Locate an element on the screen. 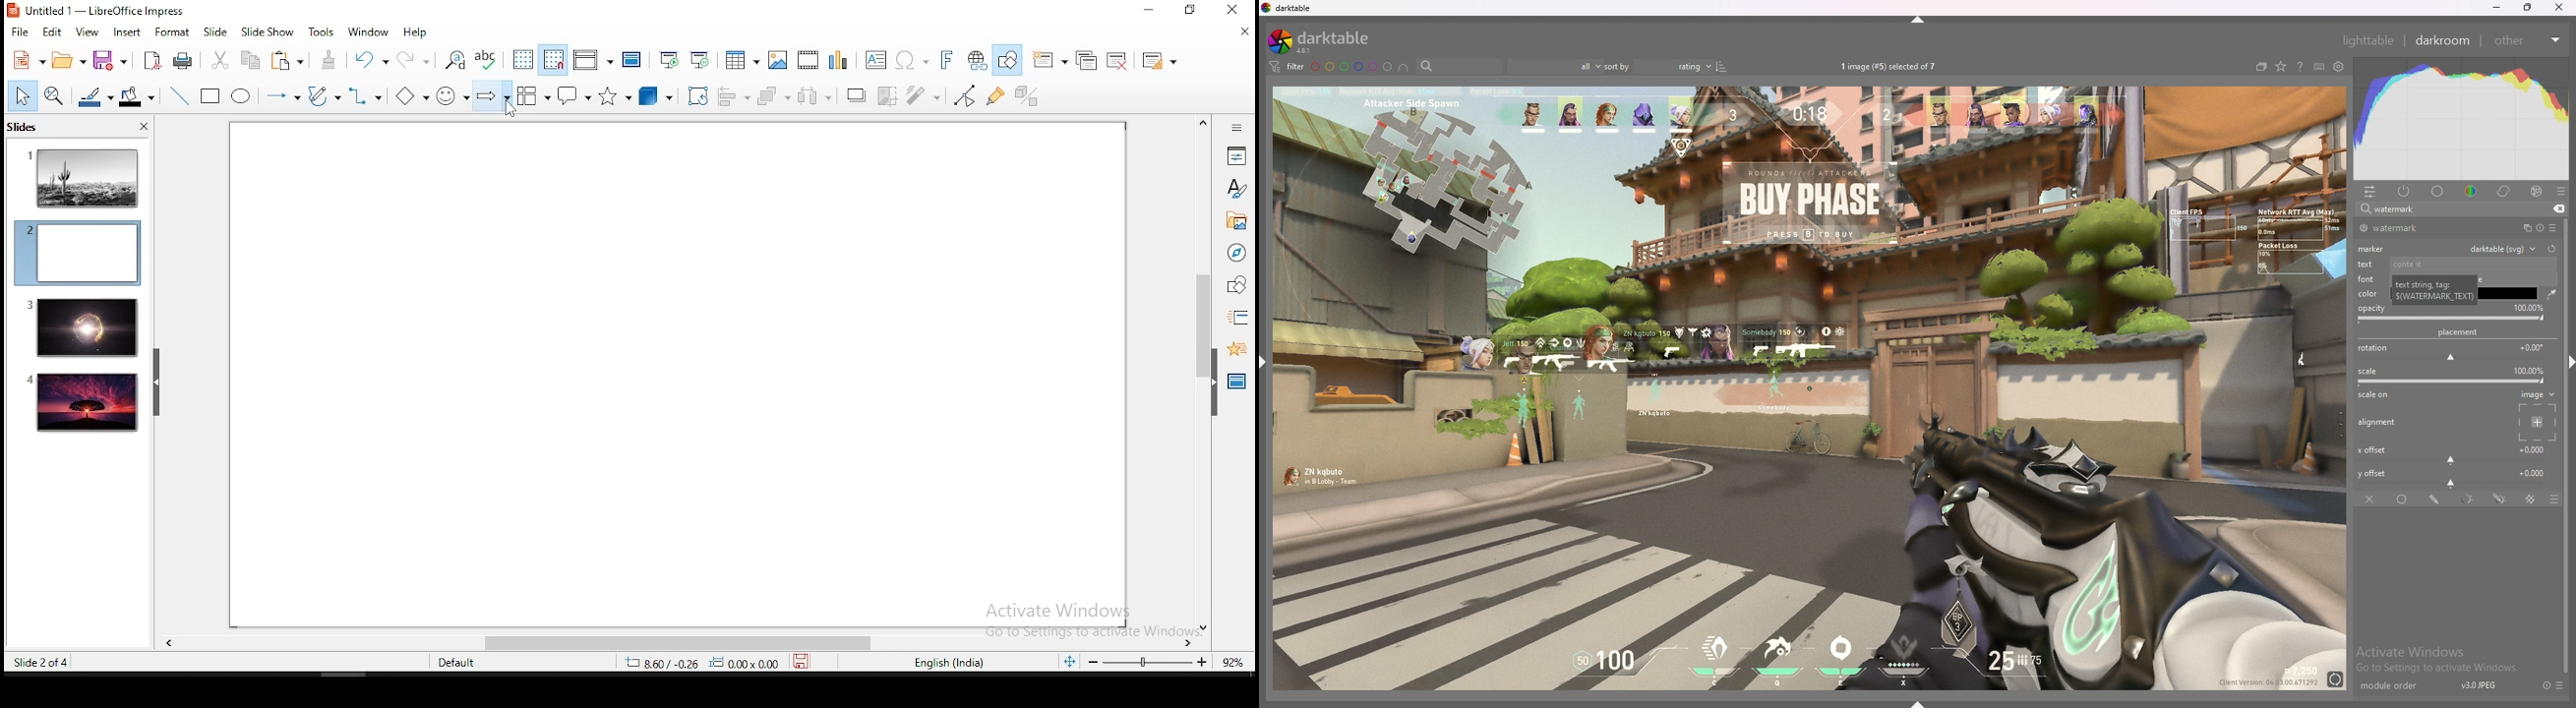 Image resolution: width=2576 pixels, height=728 pixels. drawn and parametric mask is located at coordinates (2500, 498).